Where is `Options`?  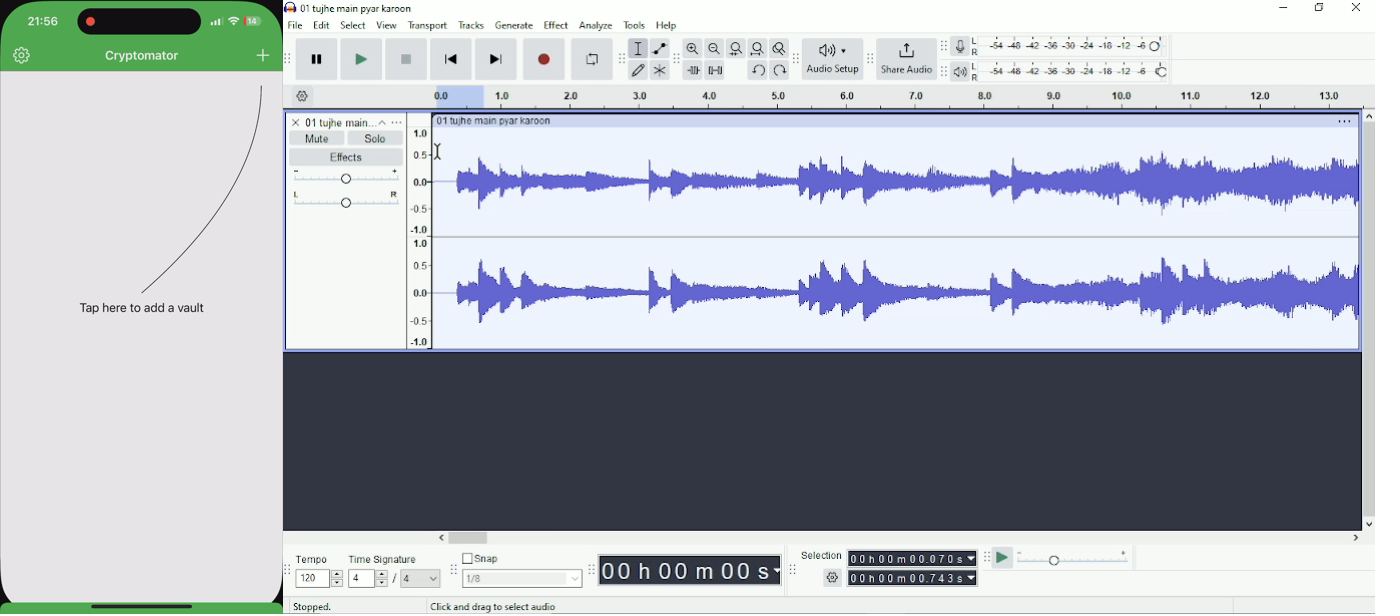
Options is located at coordinates (1342, 123).